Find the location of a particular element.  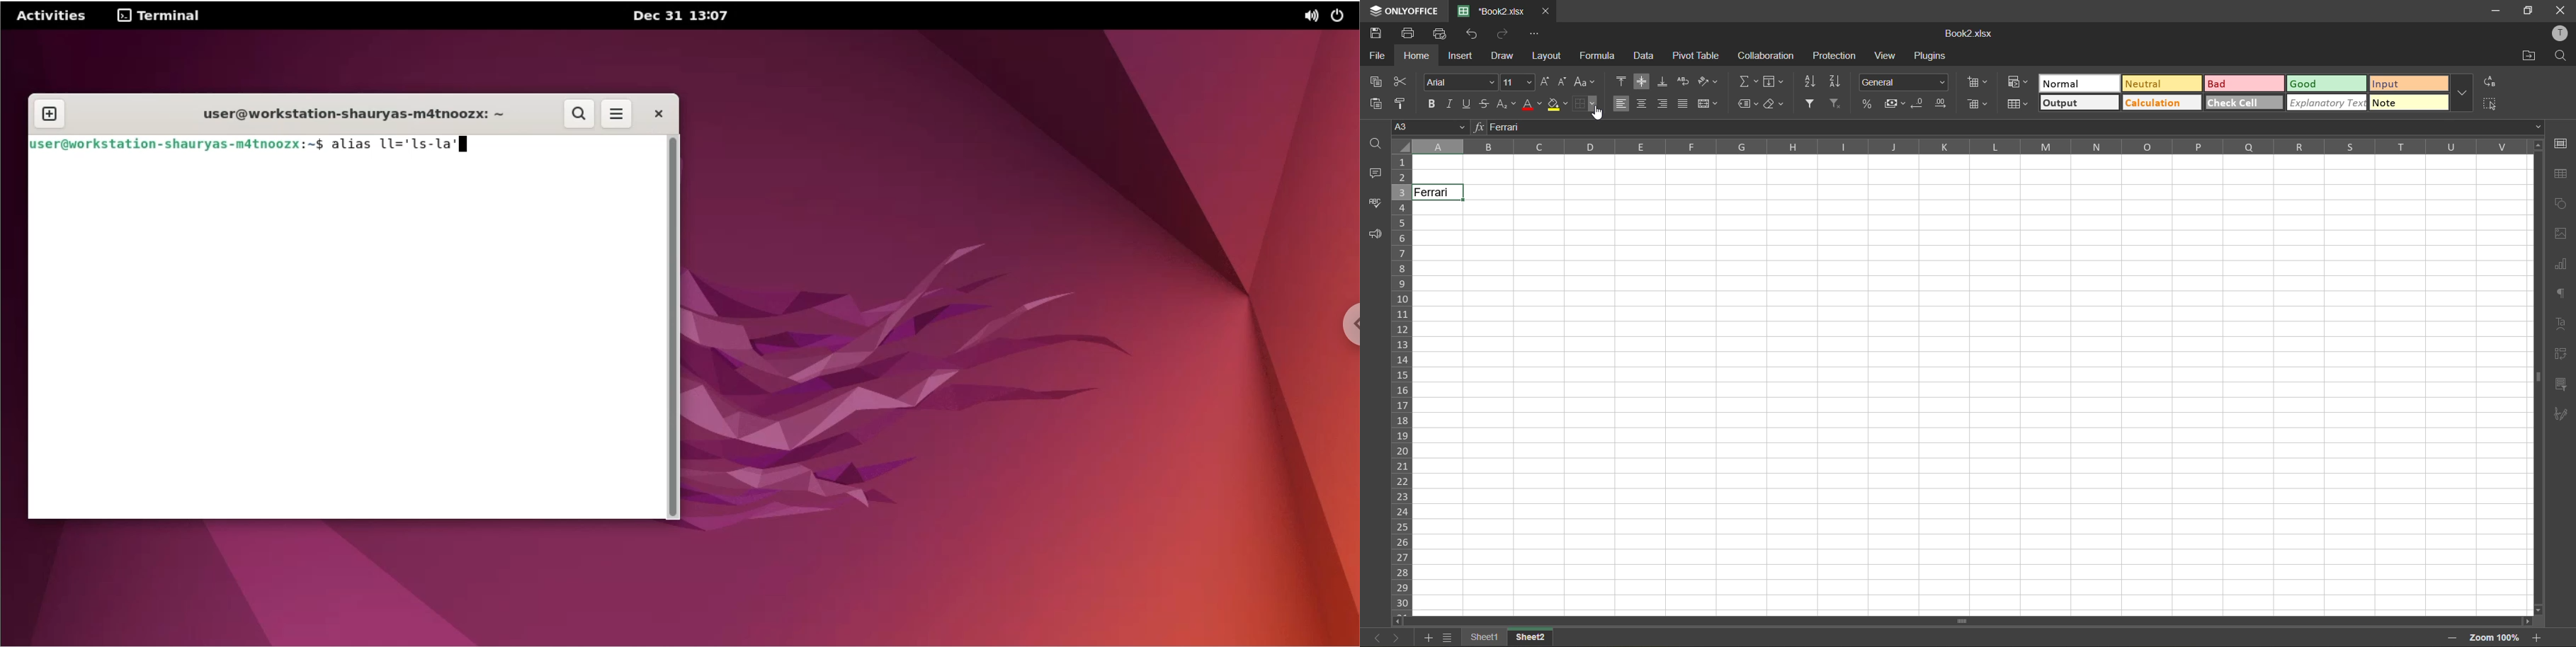

Dec 31 13:07 is located at coordinates (691, 18).